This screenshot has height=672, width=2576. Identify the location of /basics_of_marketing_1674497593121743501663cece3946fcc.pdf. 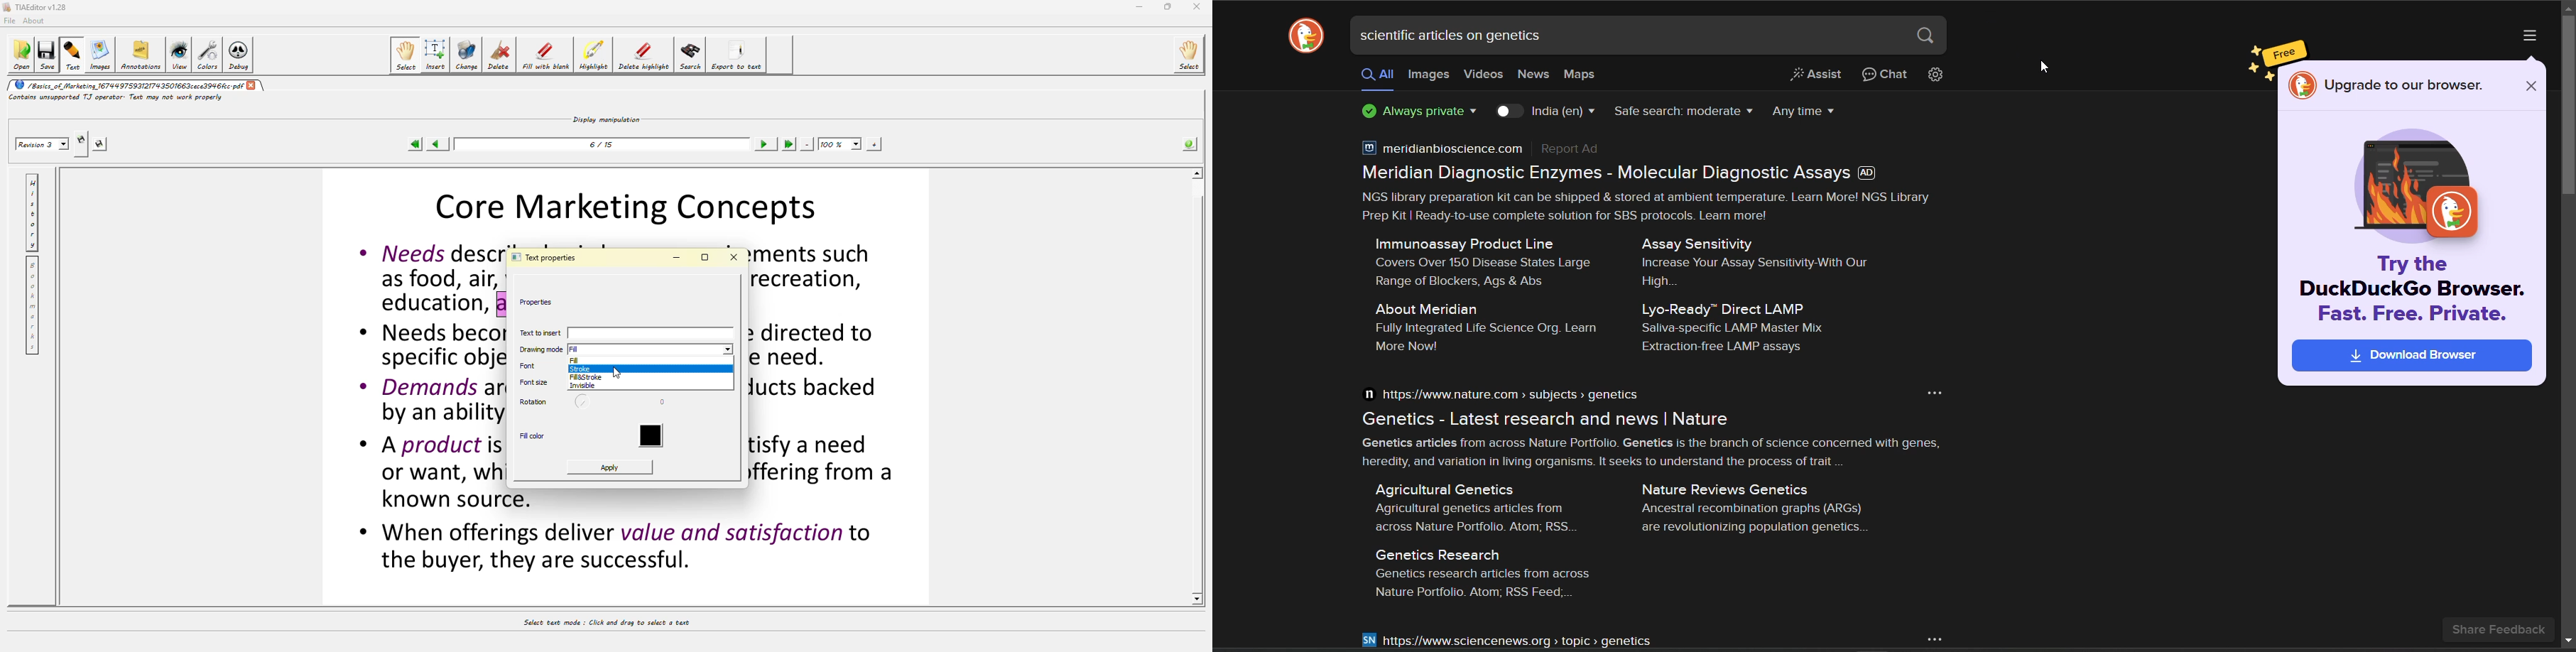
(126, 85).